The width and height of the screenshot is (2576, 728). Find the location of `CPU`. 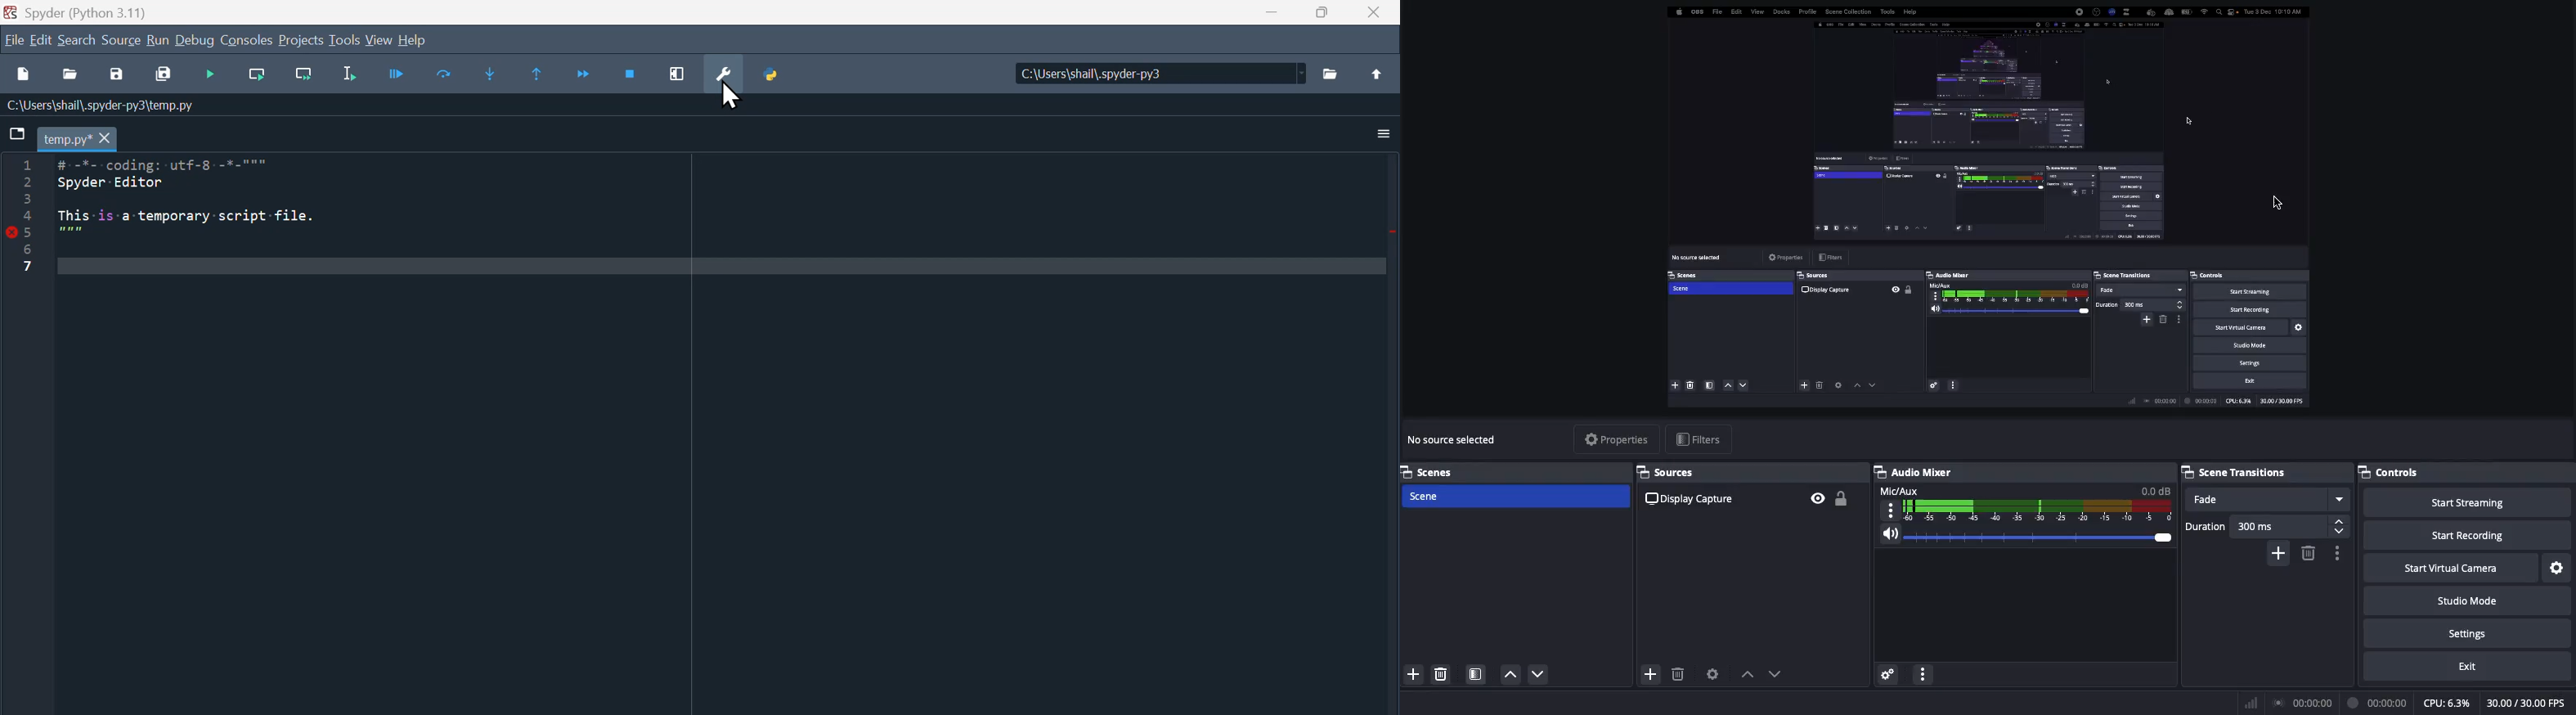

CPU is located at coordinates (2446, 704).